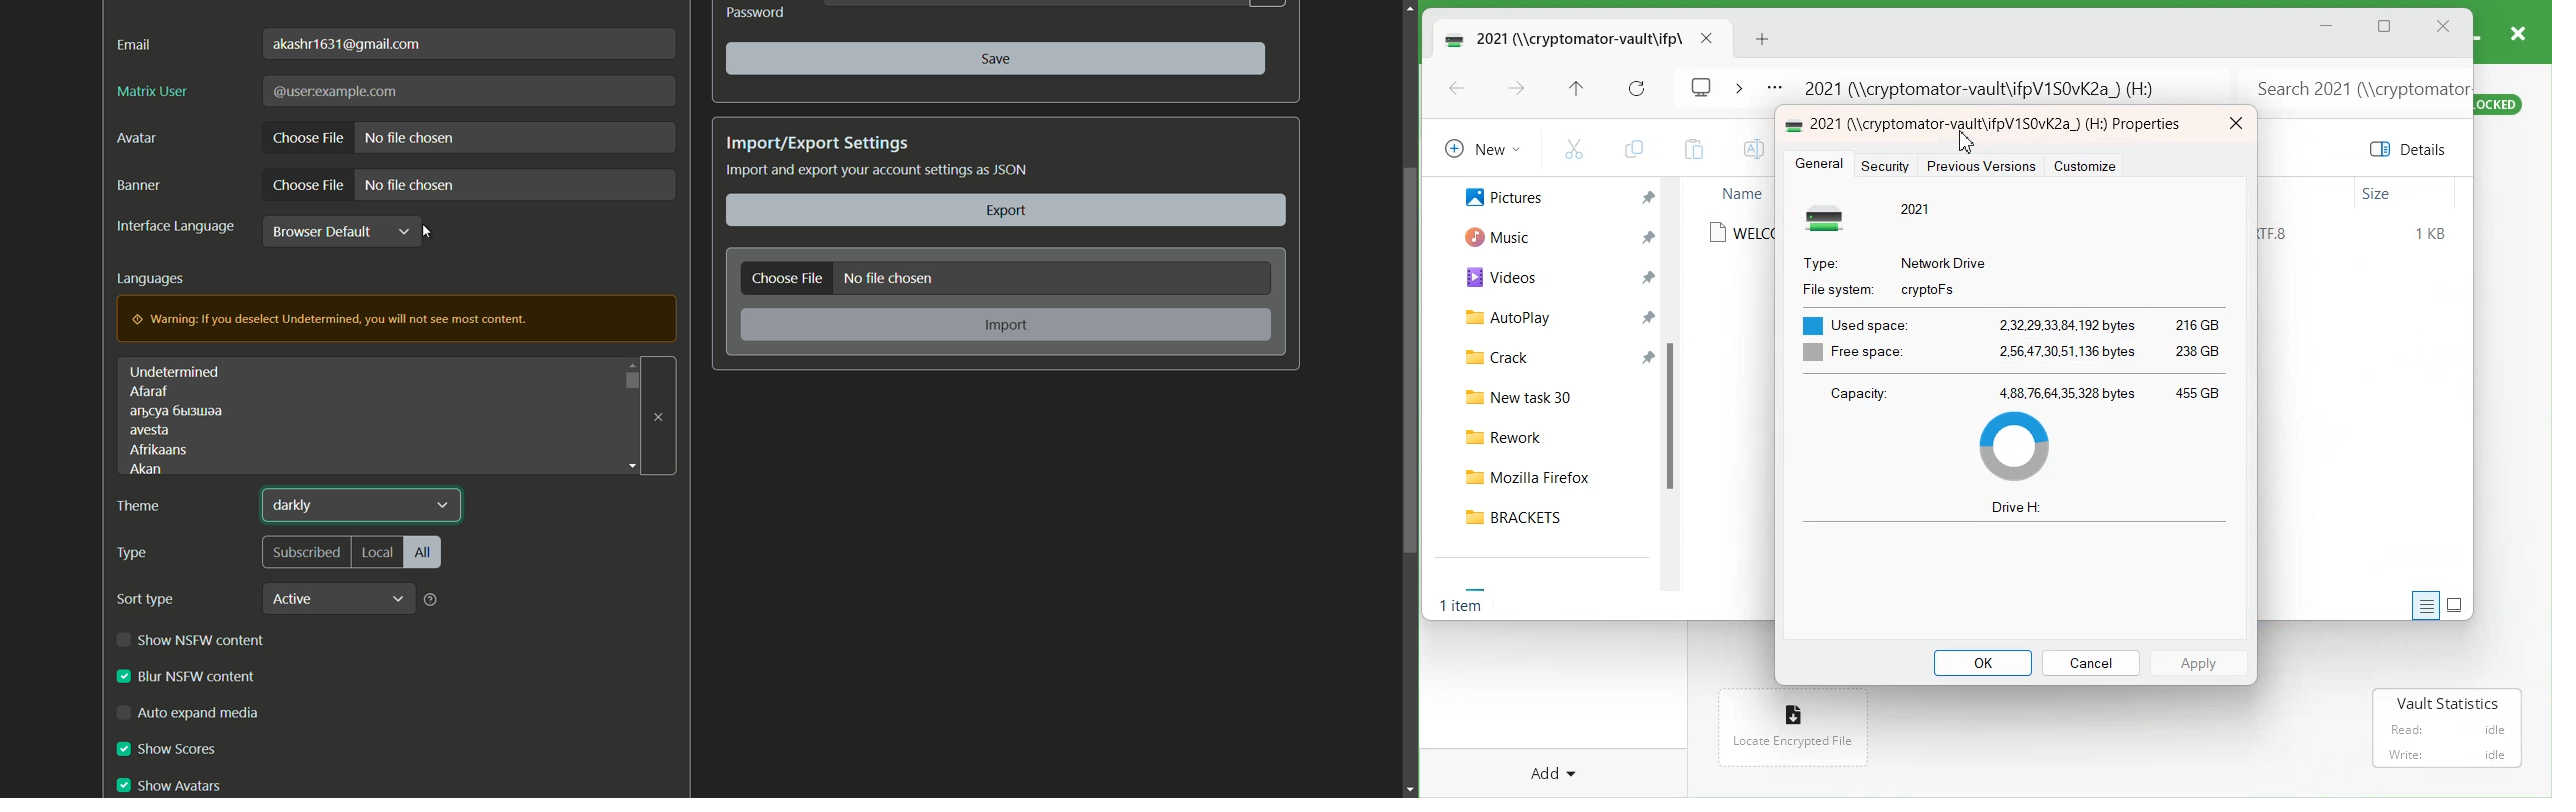  What do you see at coordinates (137, 139) in the screenshot?
I see `avatar` at bounding box center [137, 139].